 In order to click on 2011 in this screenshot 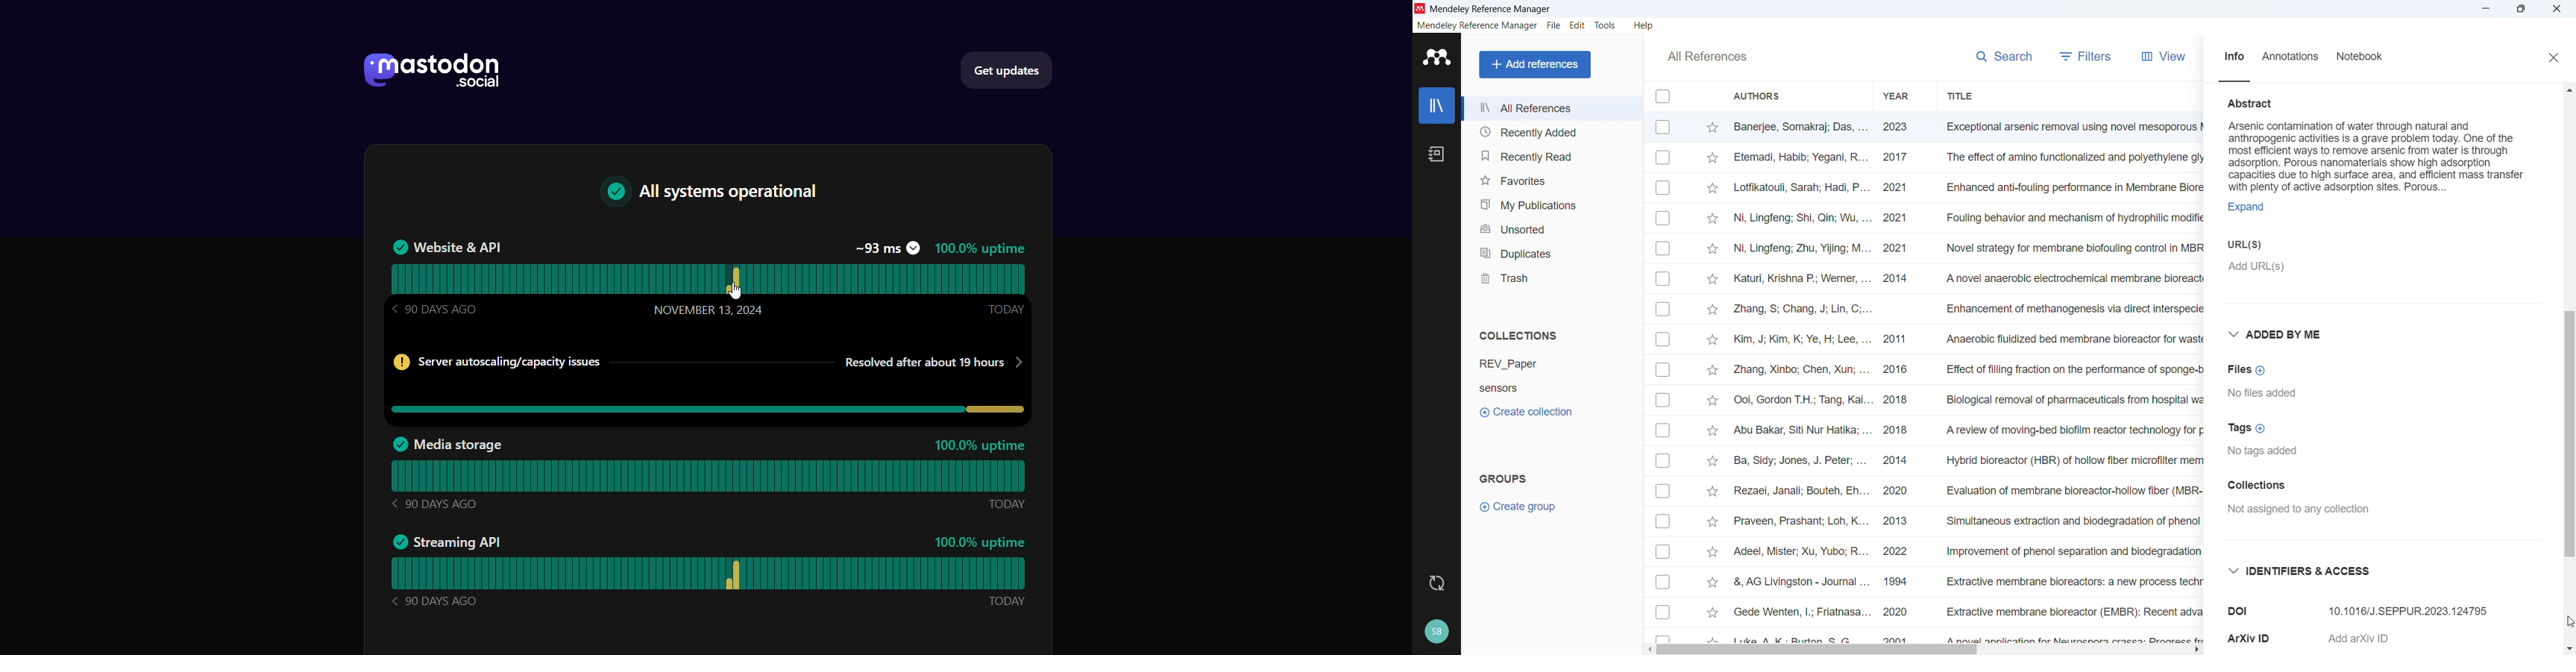, I will do `click(1899, 341)`.